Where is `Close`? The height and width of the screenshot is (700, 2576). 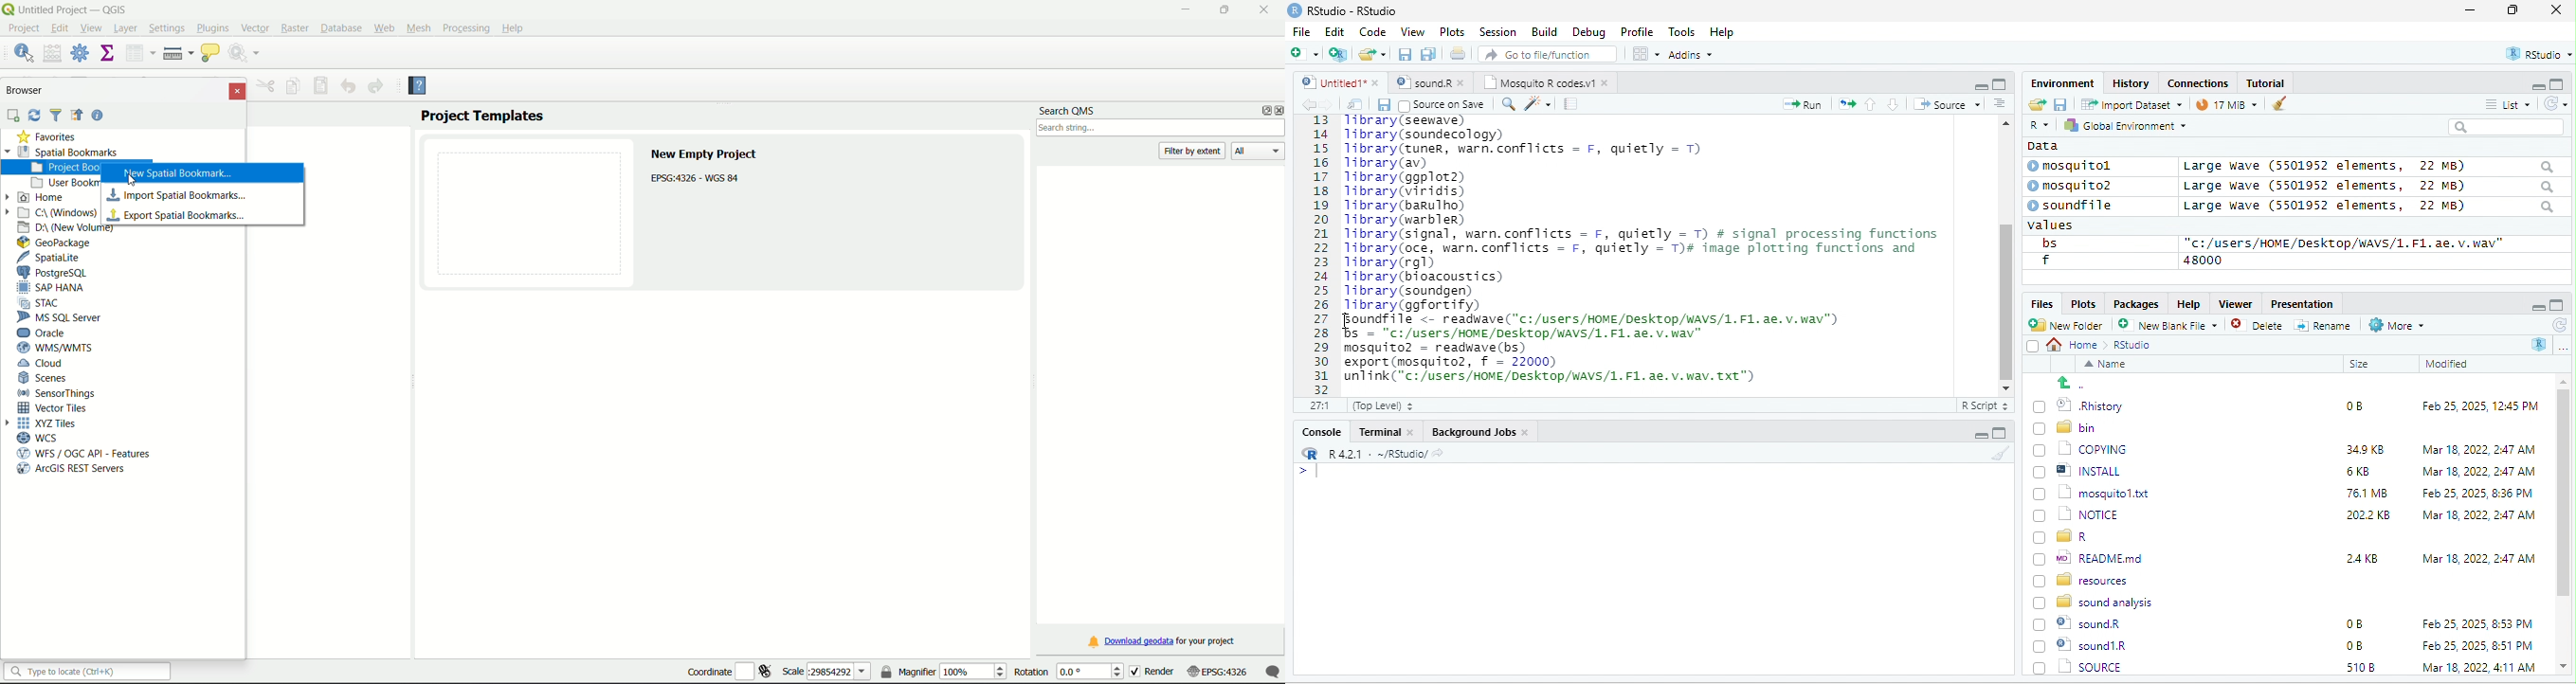 Close is located at coordinates (236, 91).